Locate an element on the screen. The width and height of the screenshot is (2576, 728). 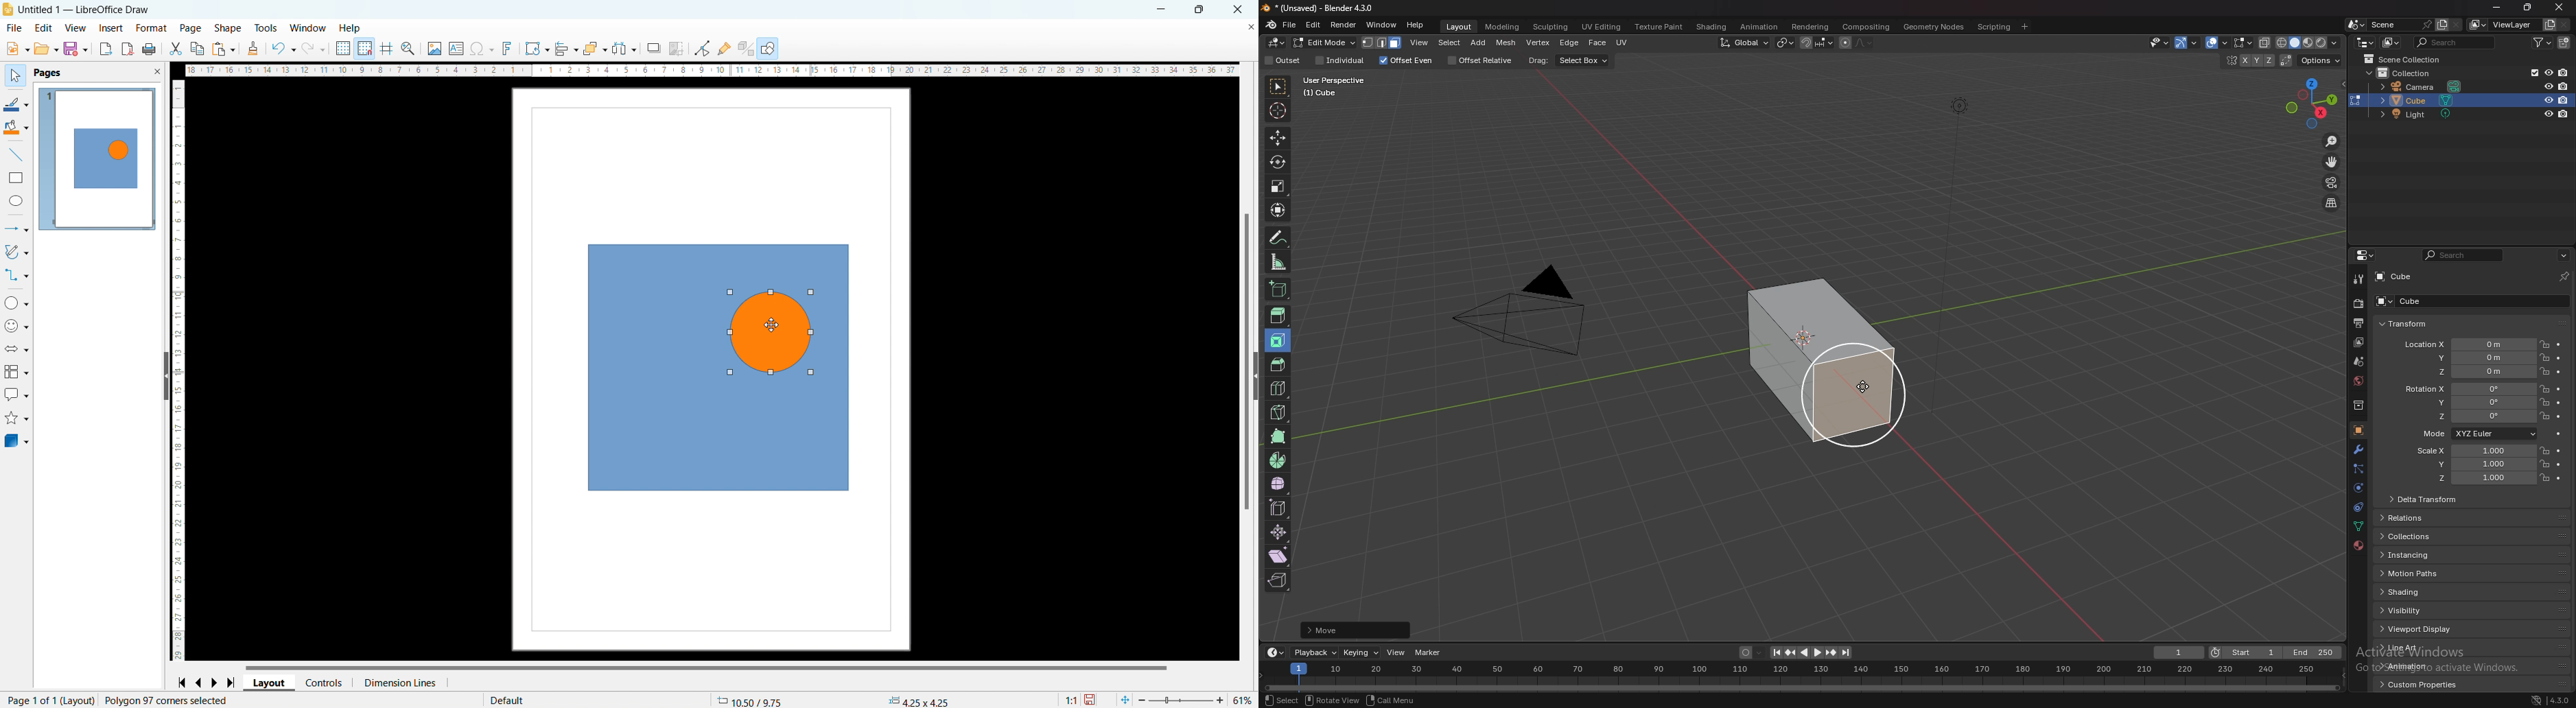
hide in viewport is located at coordinates (2548, 72).